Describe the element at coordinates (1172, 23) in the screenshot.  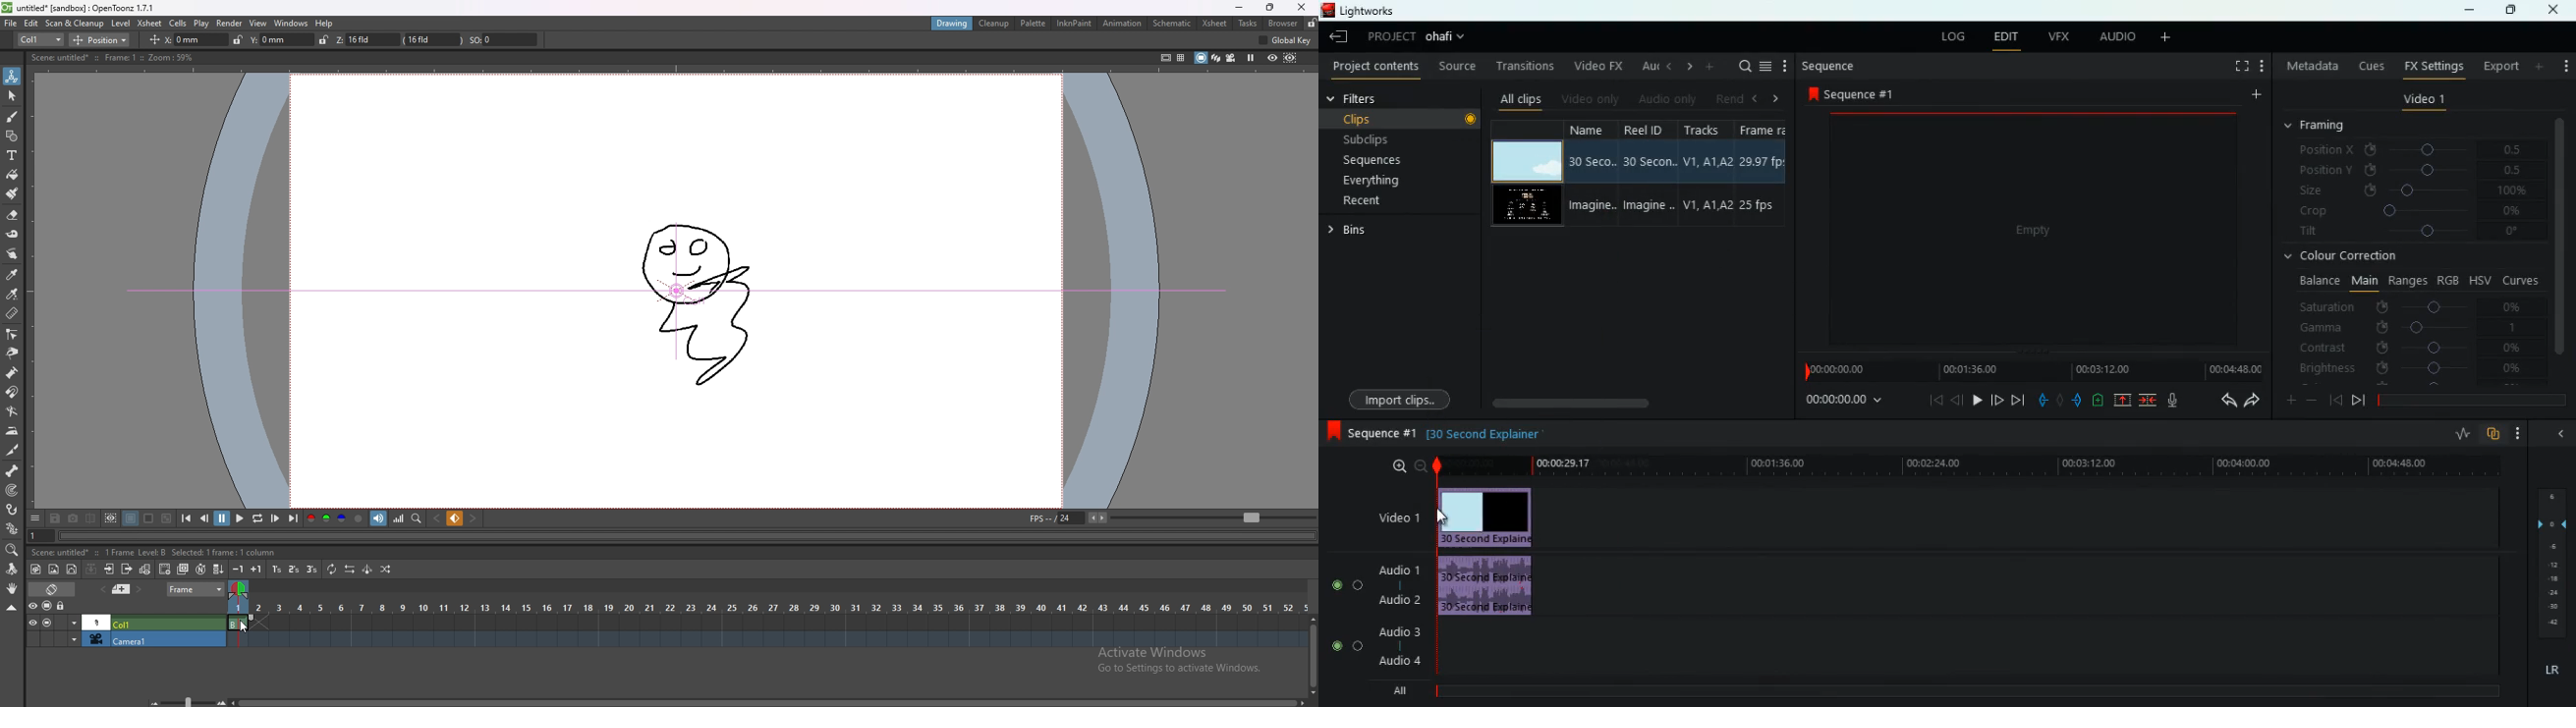
I see `schematic` at that location.